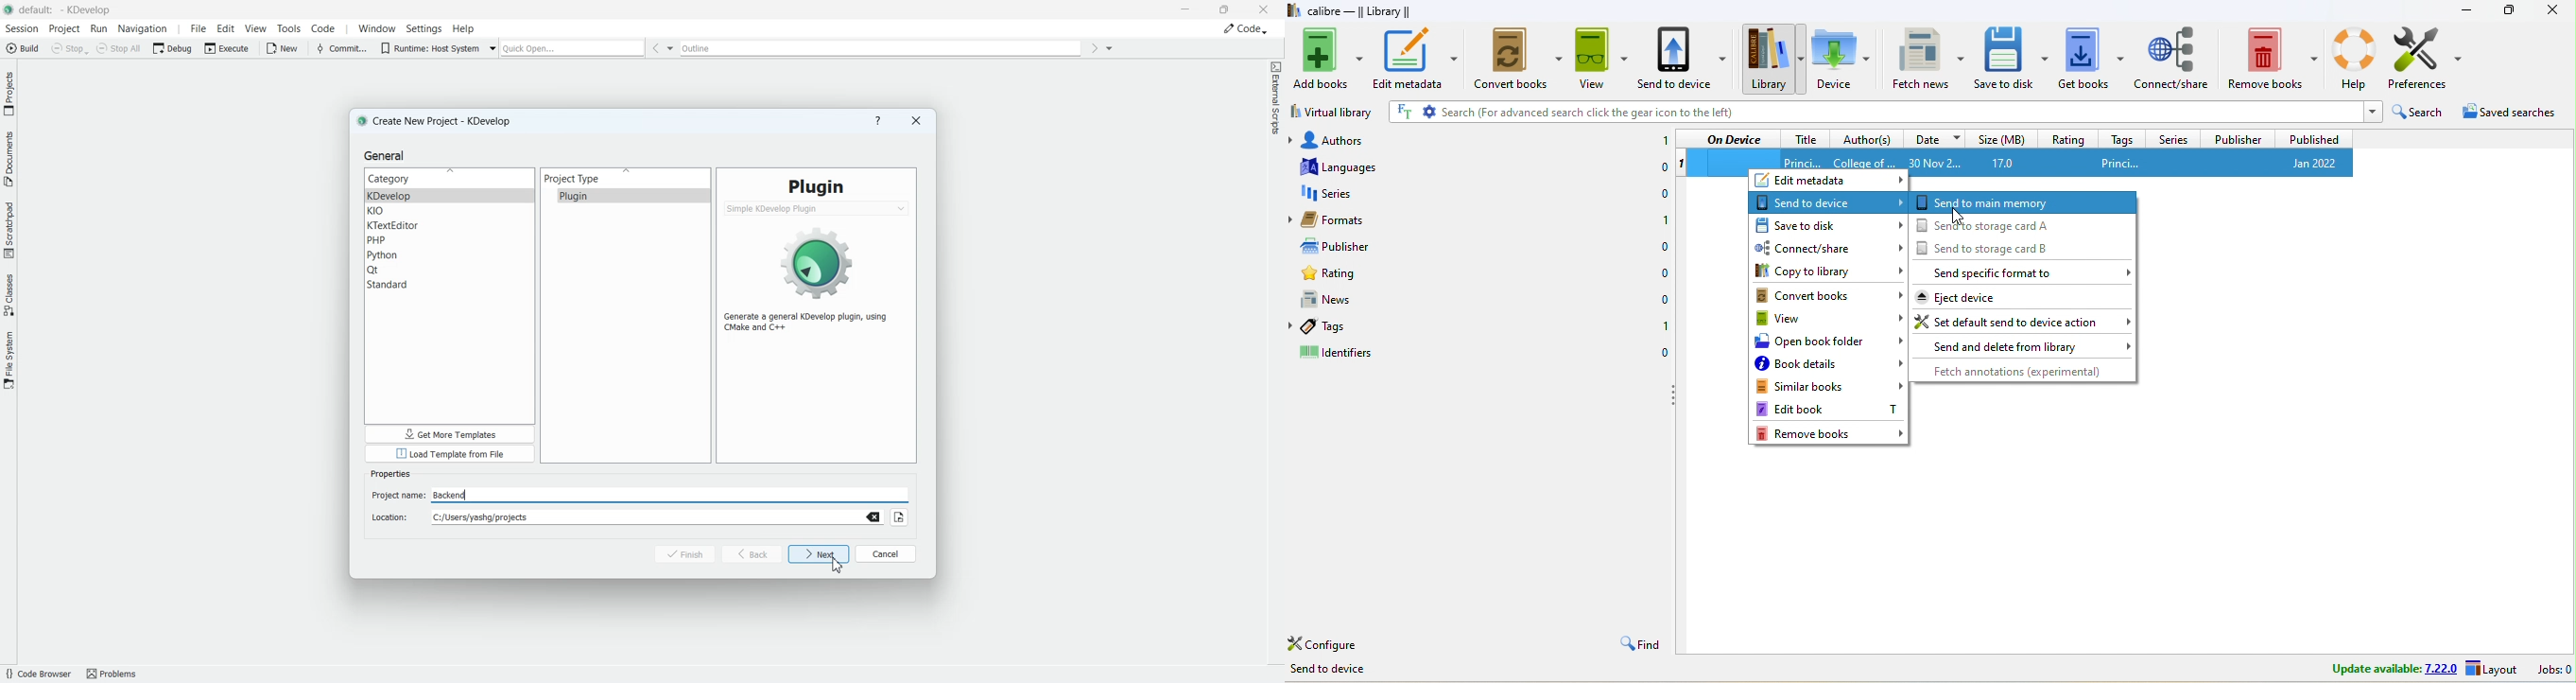  I want to click on published, so click(2313, 138).